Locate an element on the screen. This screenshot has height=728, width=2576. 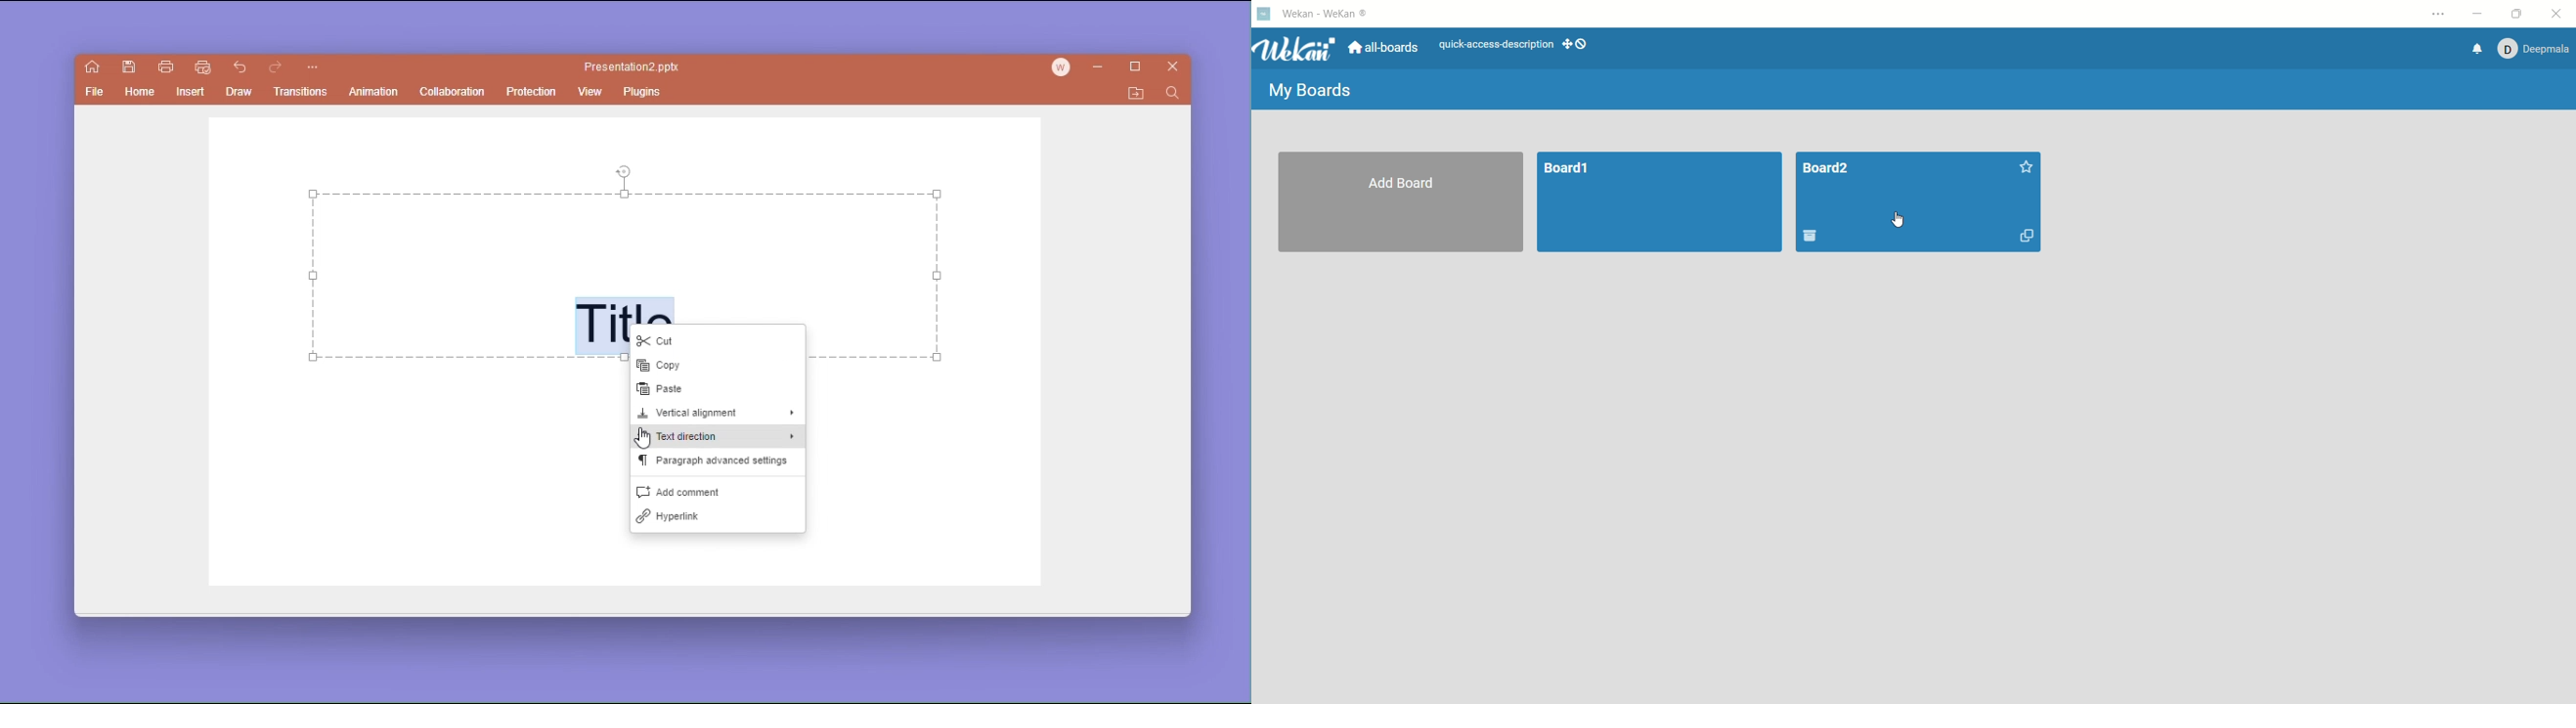
find is located at coordinates (1171, 94).